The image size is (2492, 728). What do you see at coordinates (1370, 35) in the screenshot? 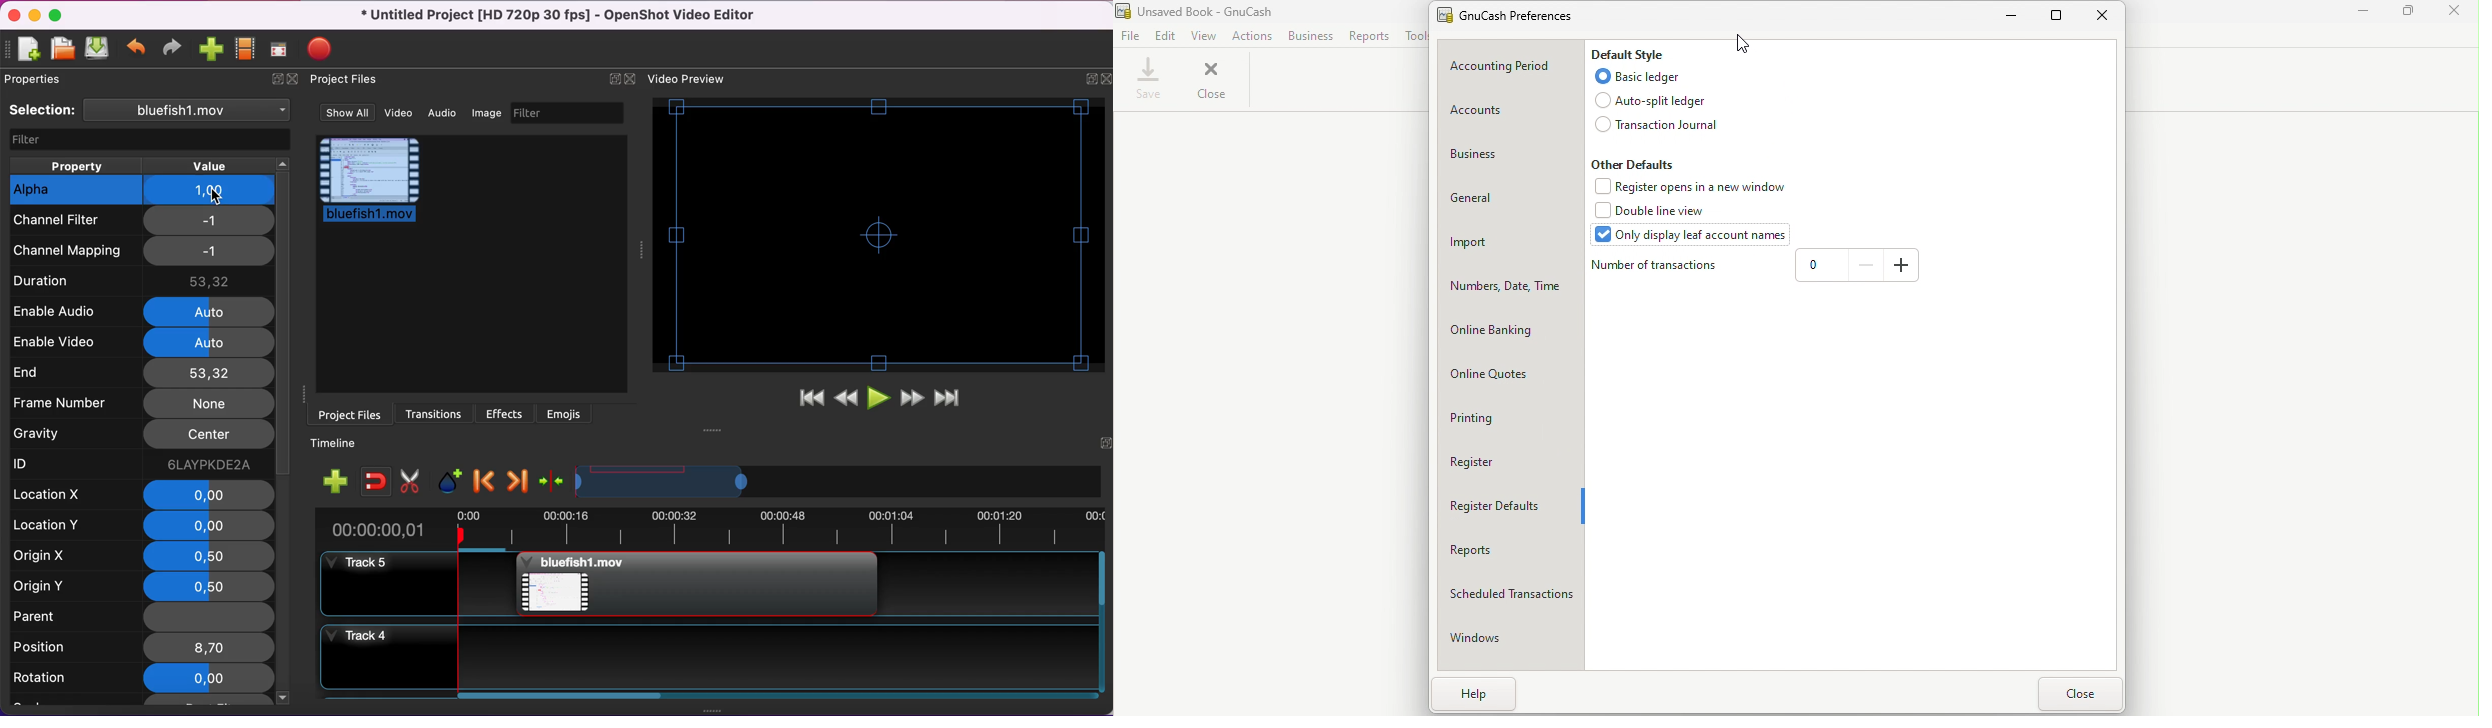
I see `Reports` at bounding box center [1370, 35].